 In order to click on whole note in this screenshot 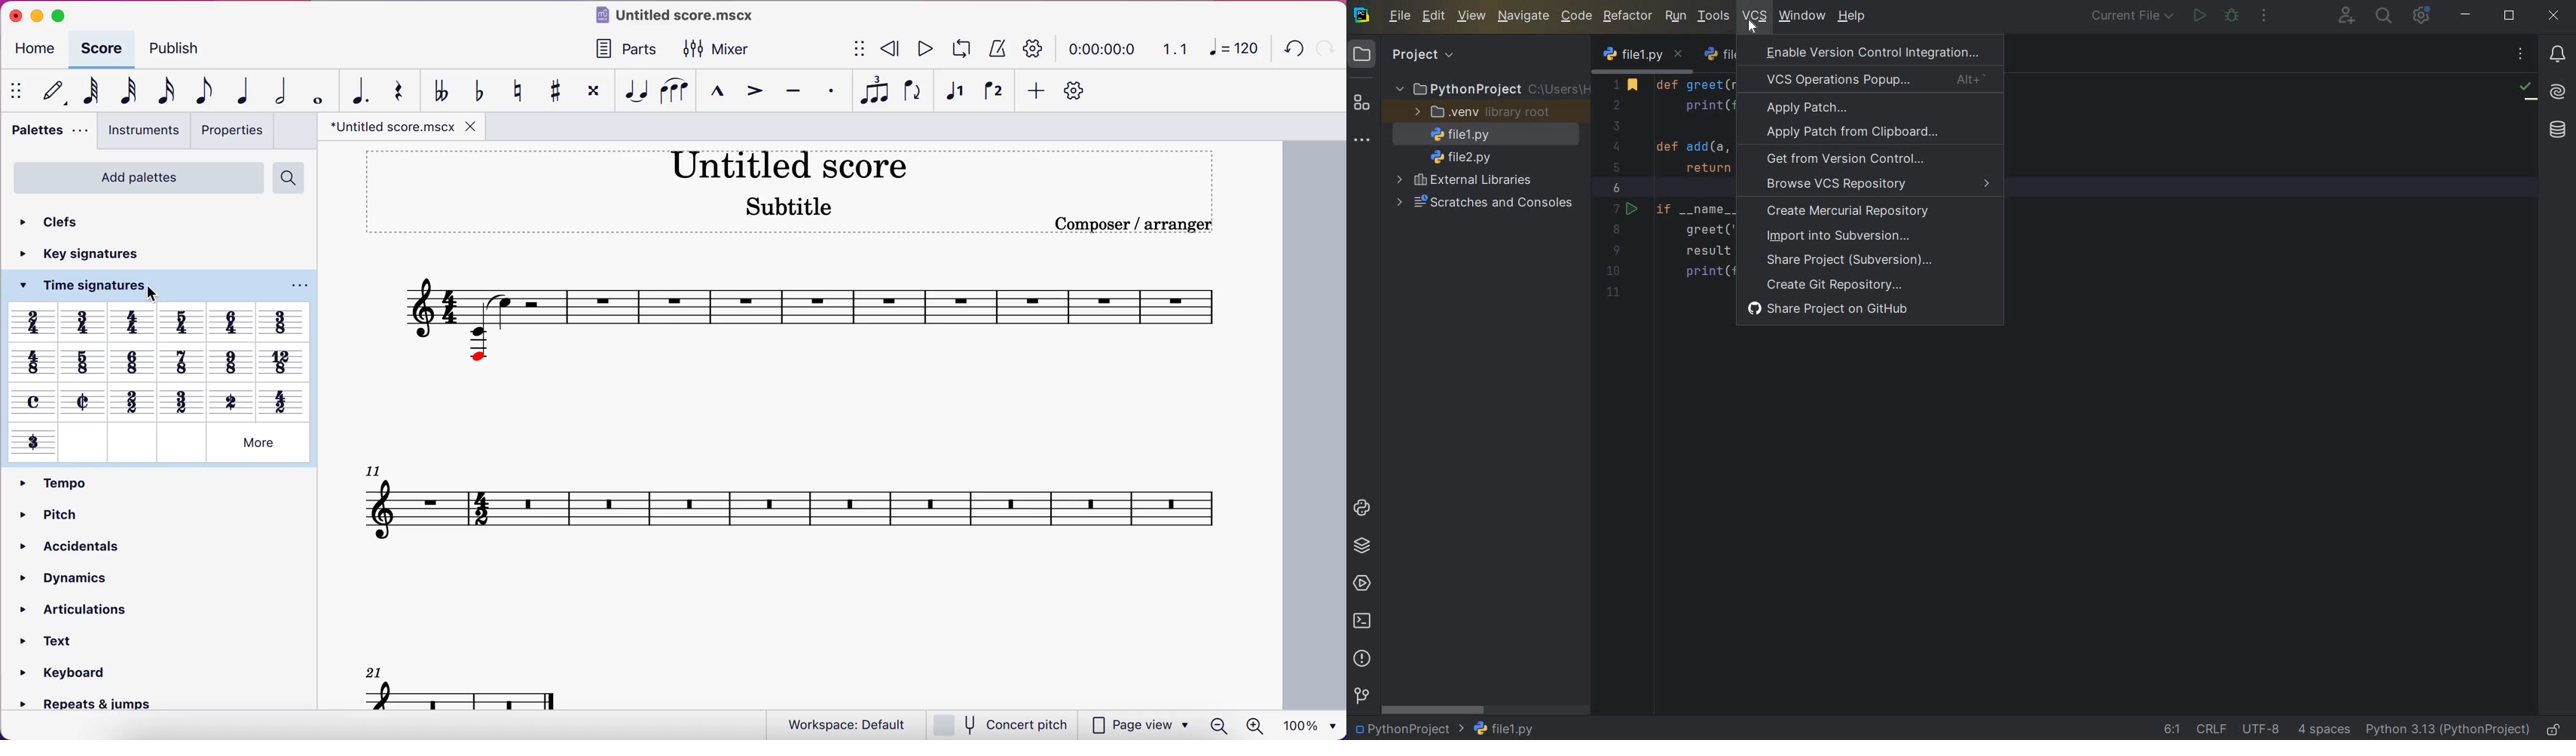, I will do `click(310, 92)`.